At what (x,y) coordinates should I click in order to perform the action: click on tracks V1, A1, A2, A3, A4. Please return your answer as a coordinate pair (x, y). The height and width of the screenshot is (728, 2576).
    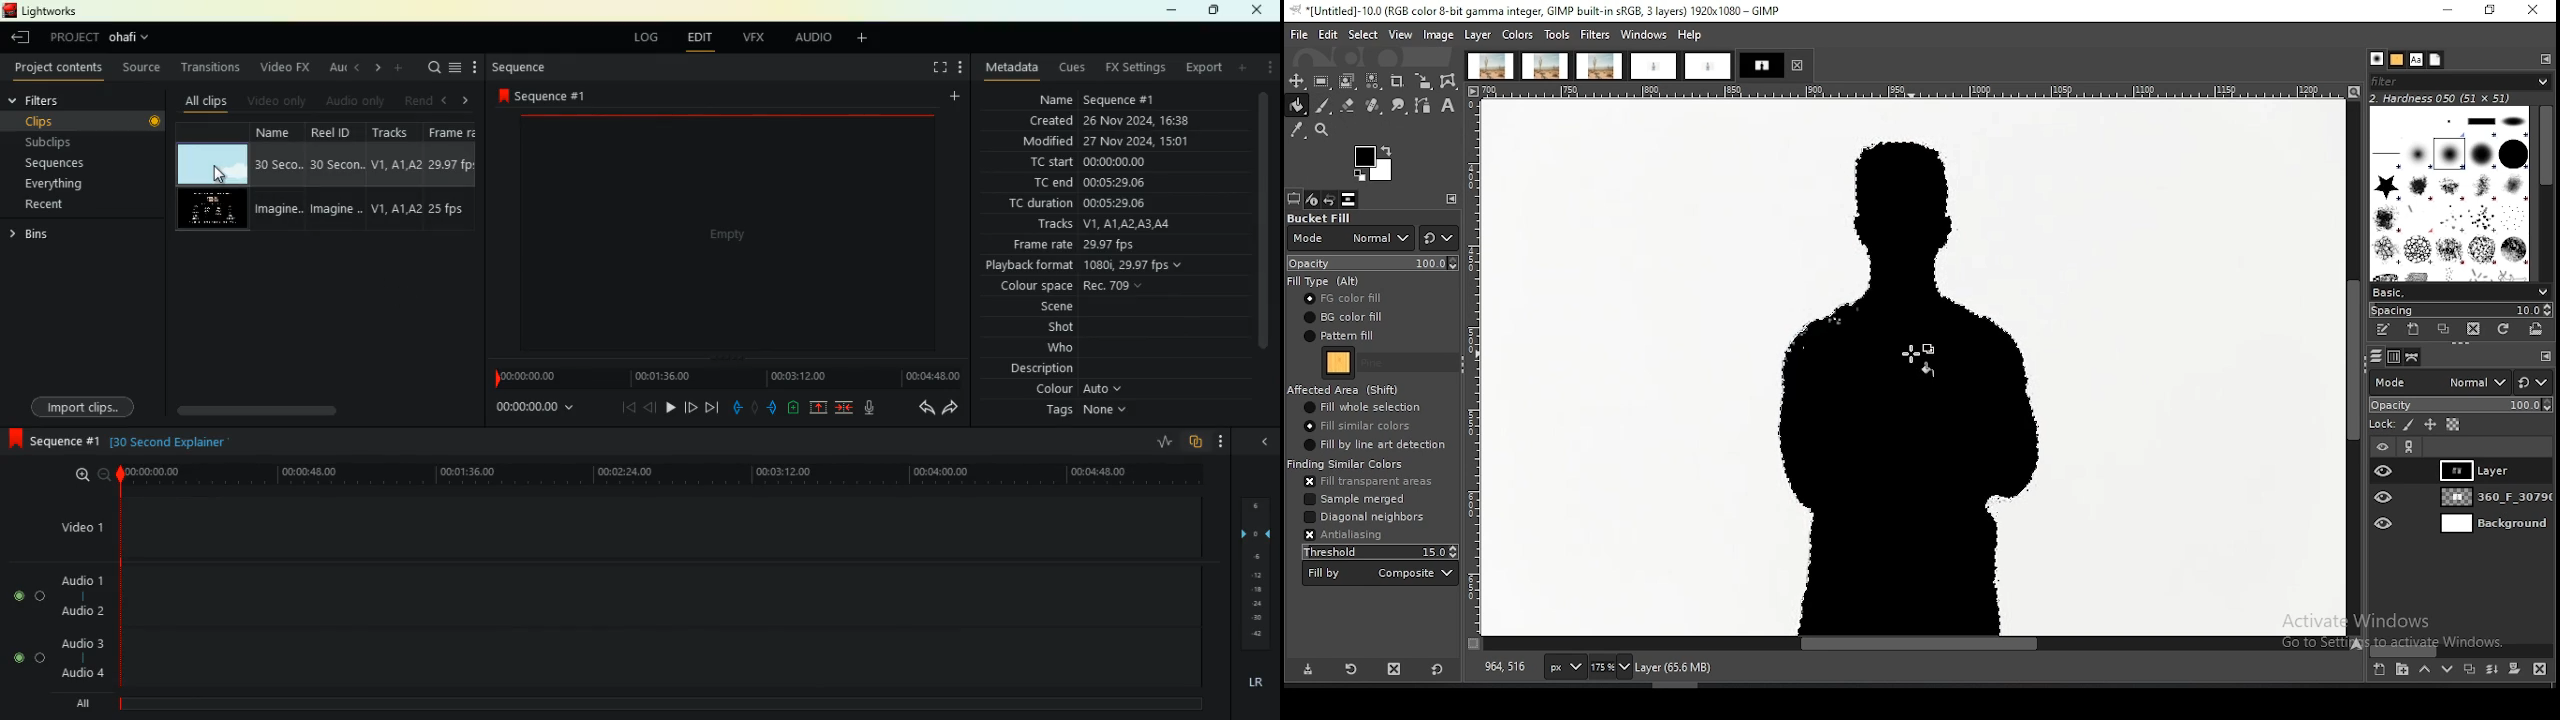
    Looking at the image, I should click on (1113, 225).